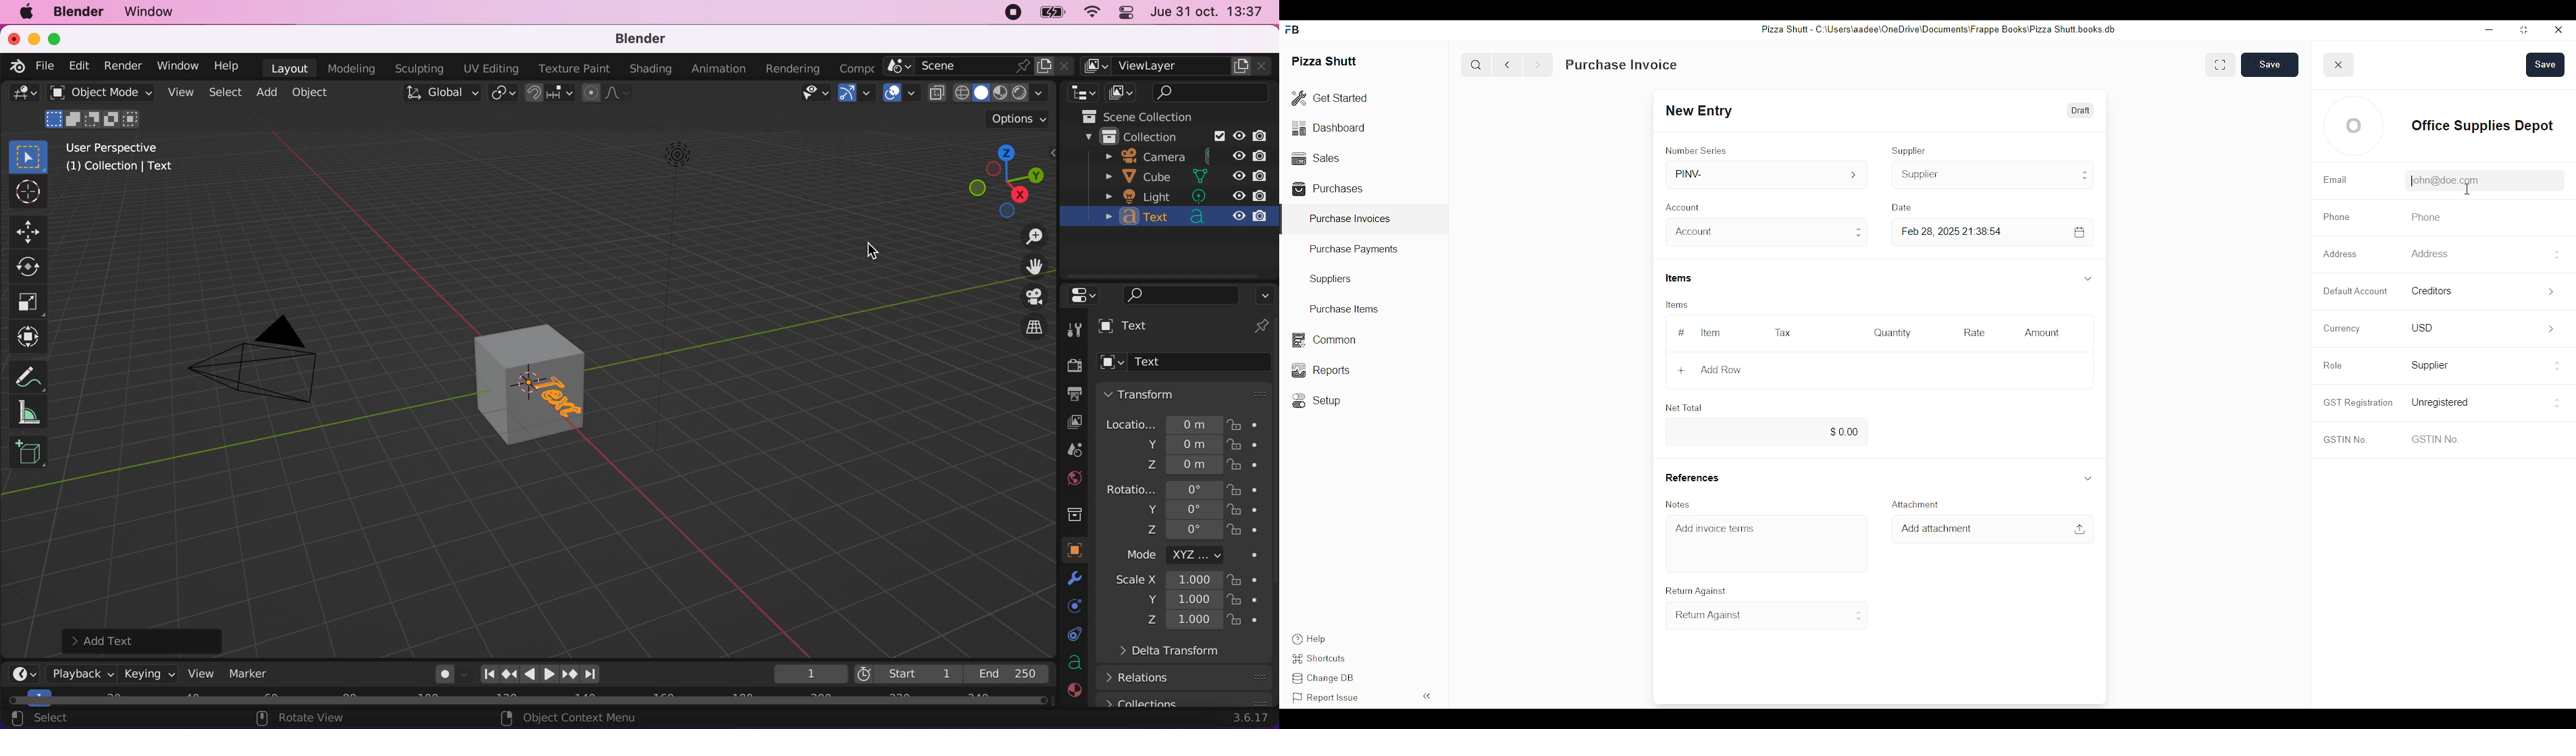 The width and height of the screenshot is (2576, 756). Describe the element at coordinates (1028, 297) in the screenshot. I see `display the view` at that location.